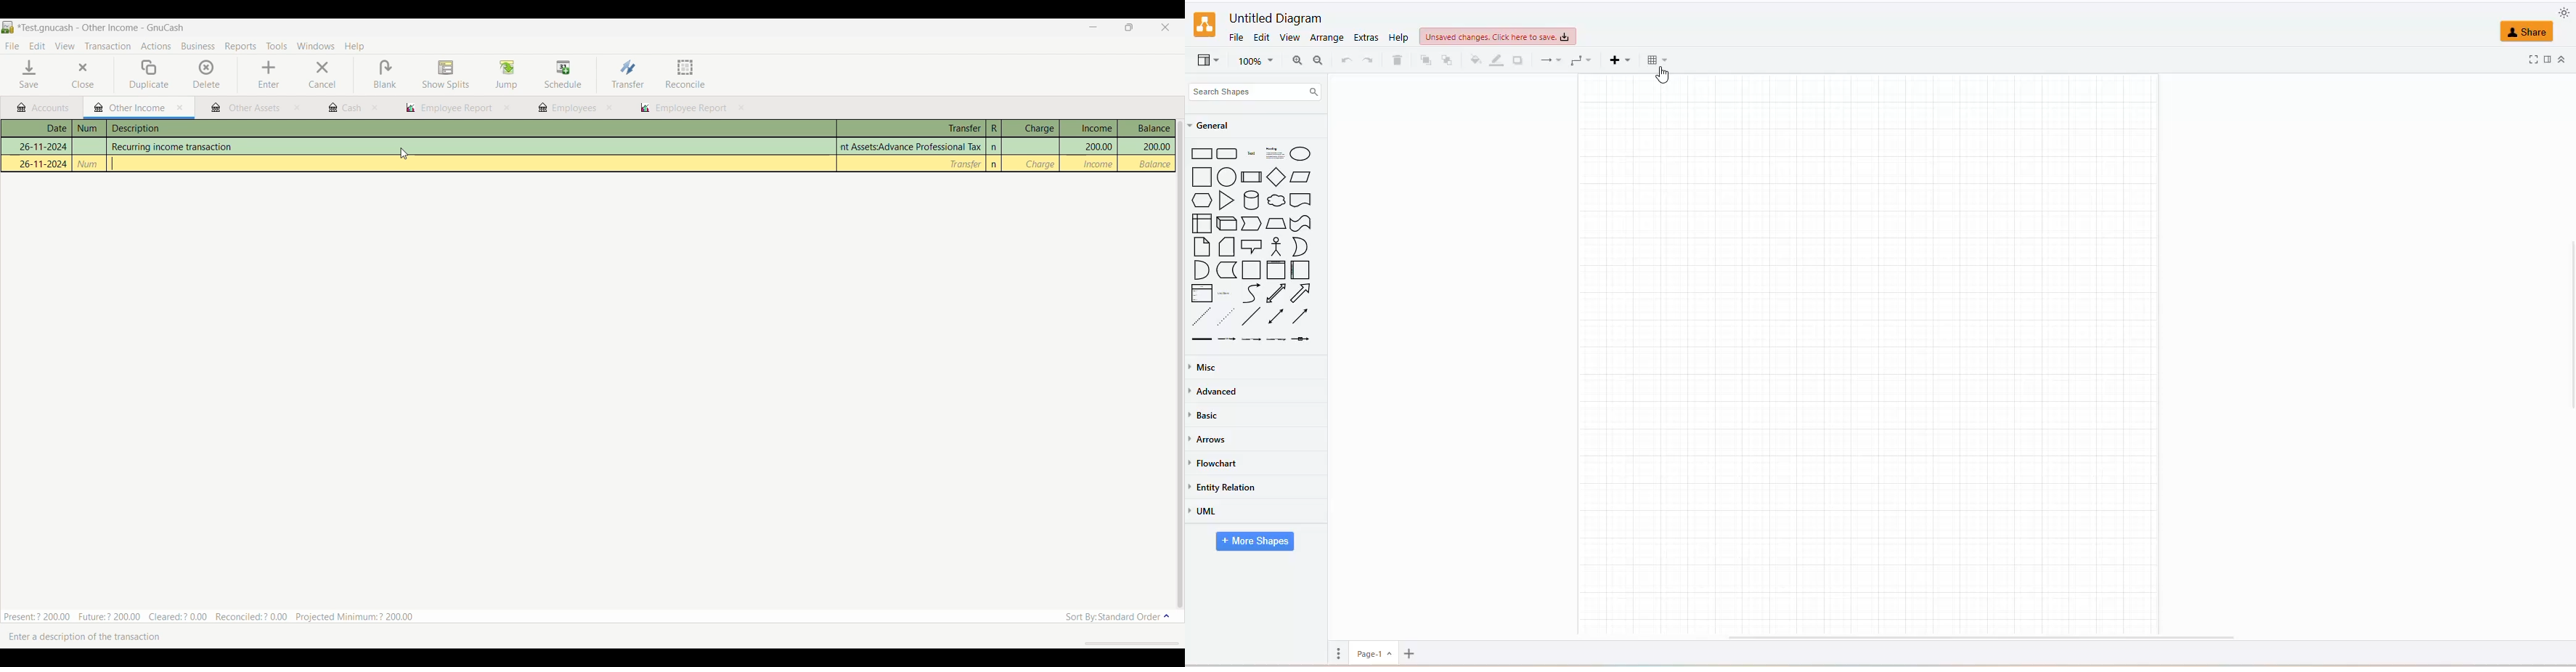  Describe the element at coordinates (46, 108) in the screenshot. I see `Accounts` at that location.